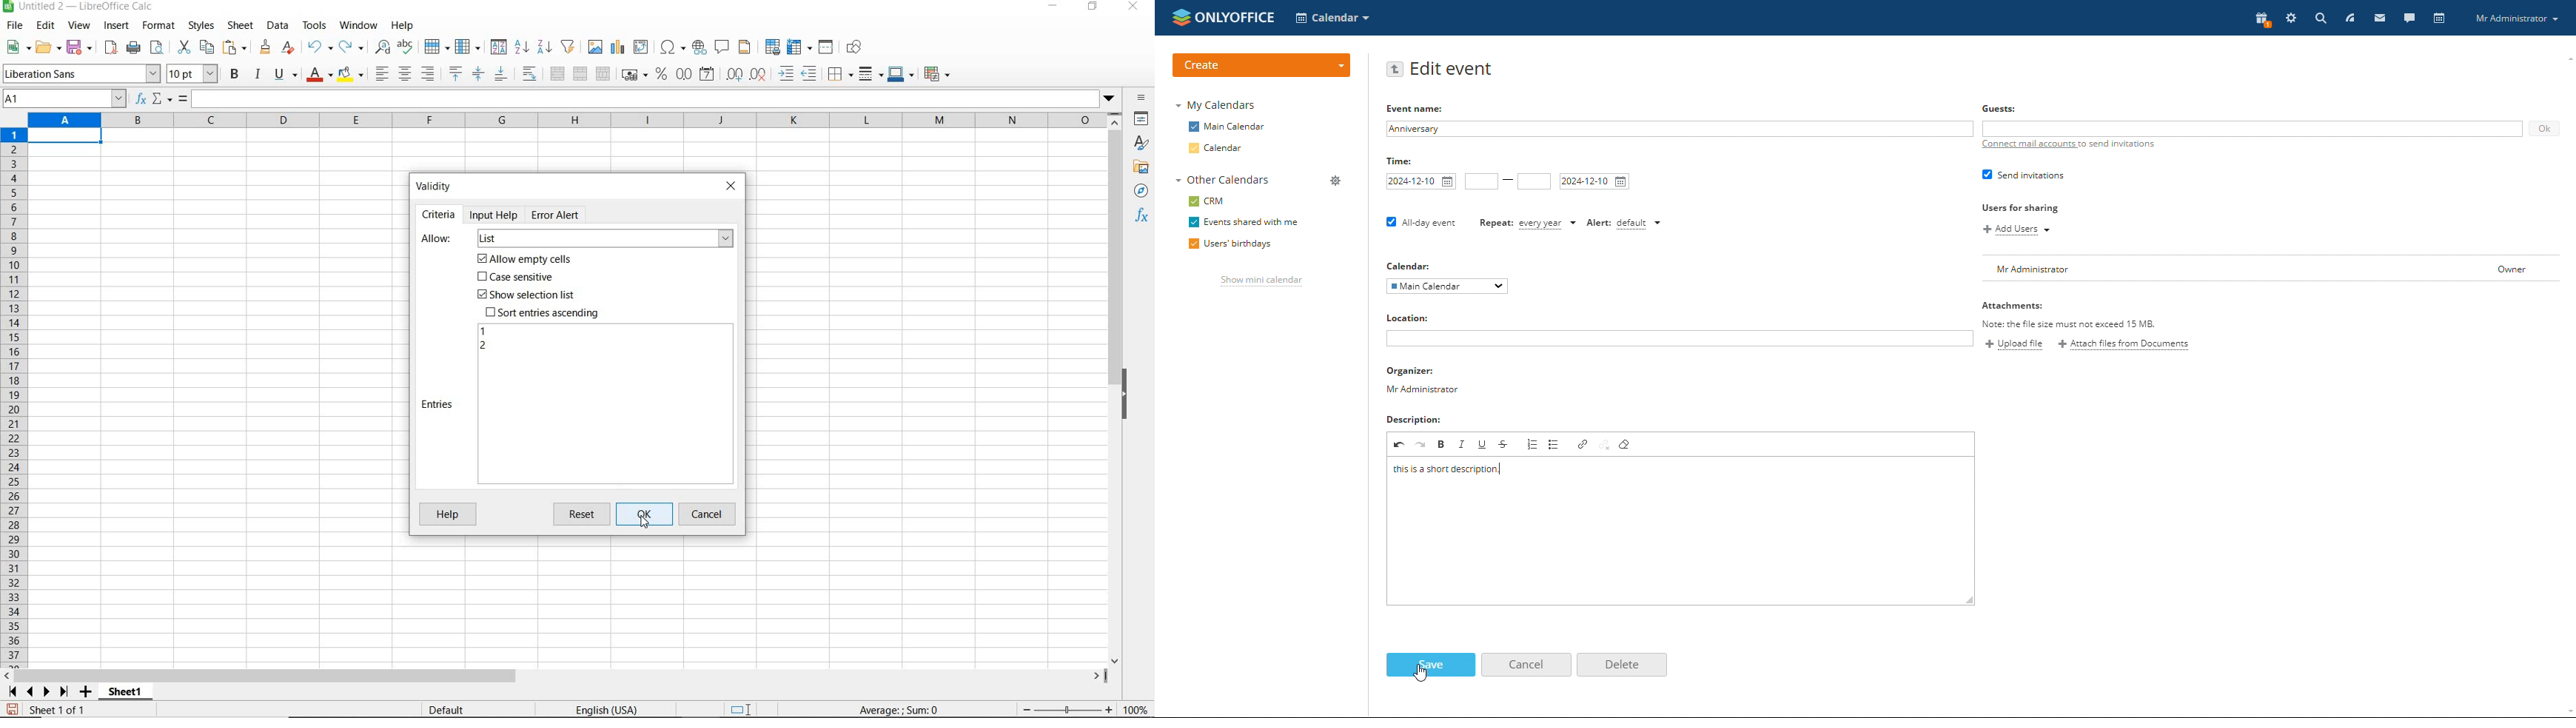  What do you see at coordinates (162, 100) in the screenshot?
I see `select function` at bounding box center [162, 100].